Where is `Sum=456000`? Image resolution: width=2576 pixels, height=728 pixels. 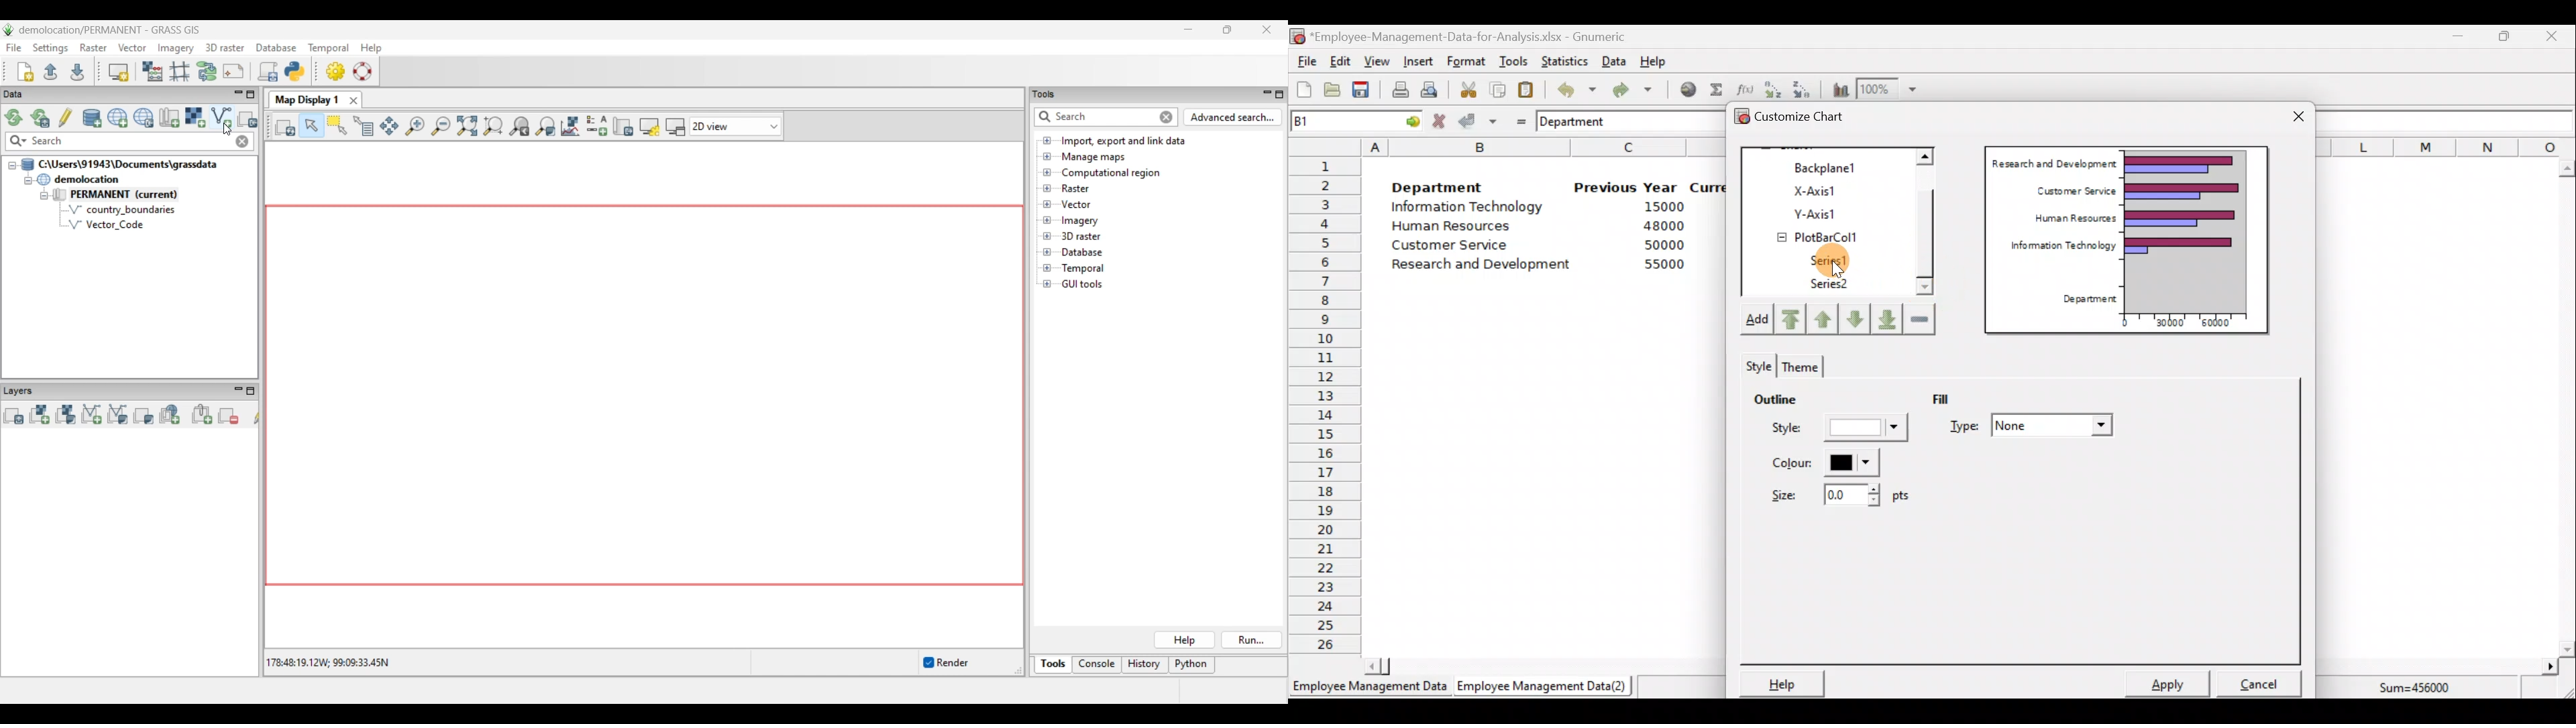
Sum=456000 is located at coordinates (2422, 690).